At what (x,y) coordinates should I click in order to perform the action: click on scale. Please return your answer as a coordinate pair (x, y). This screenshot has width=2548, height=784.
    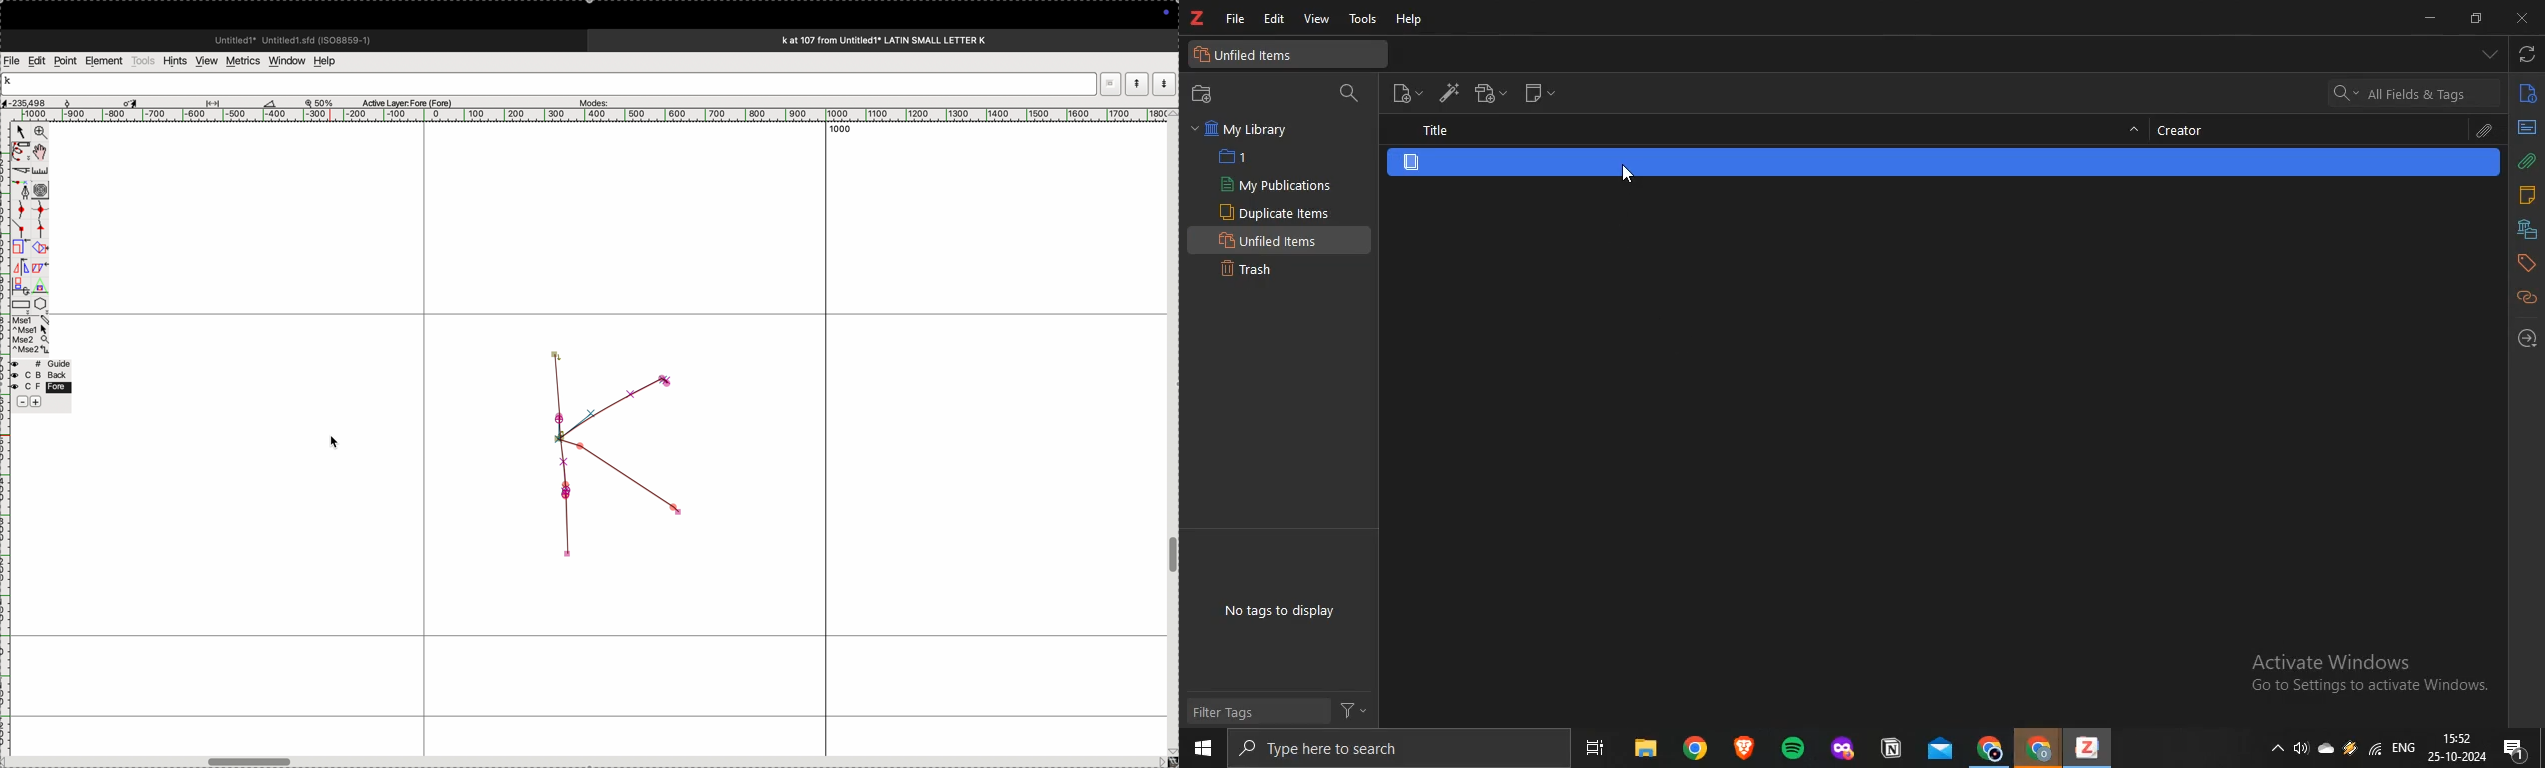
    Looking at the image, I should click on (42, 170).